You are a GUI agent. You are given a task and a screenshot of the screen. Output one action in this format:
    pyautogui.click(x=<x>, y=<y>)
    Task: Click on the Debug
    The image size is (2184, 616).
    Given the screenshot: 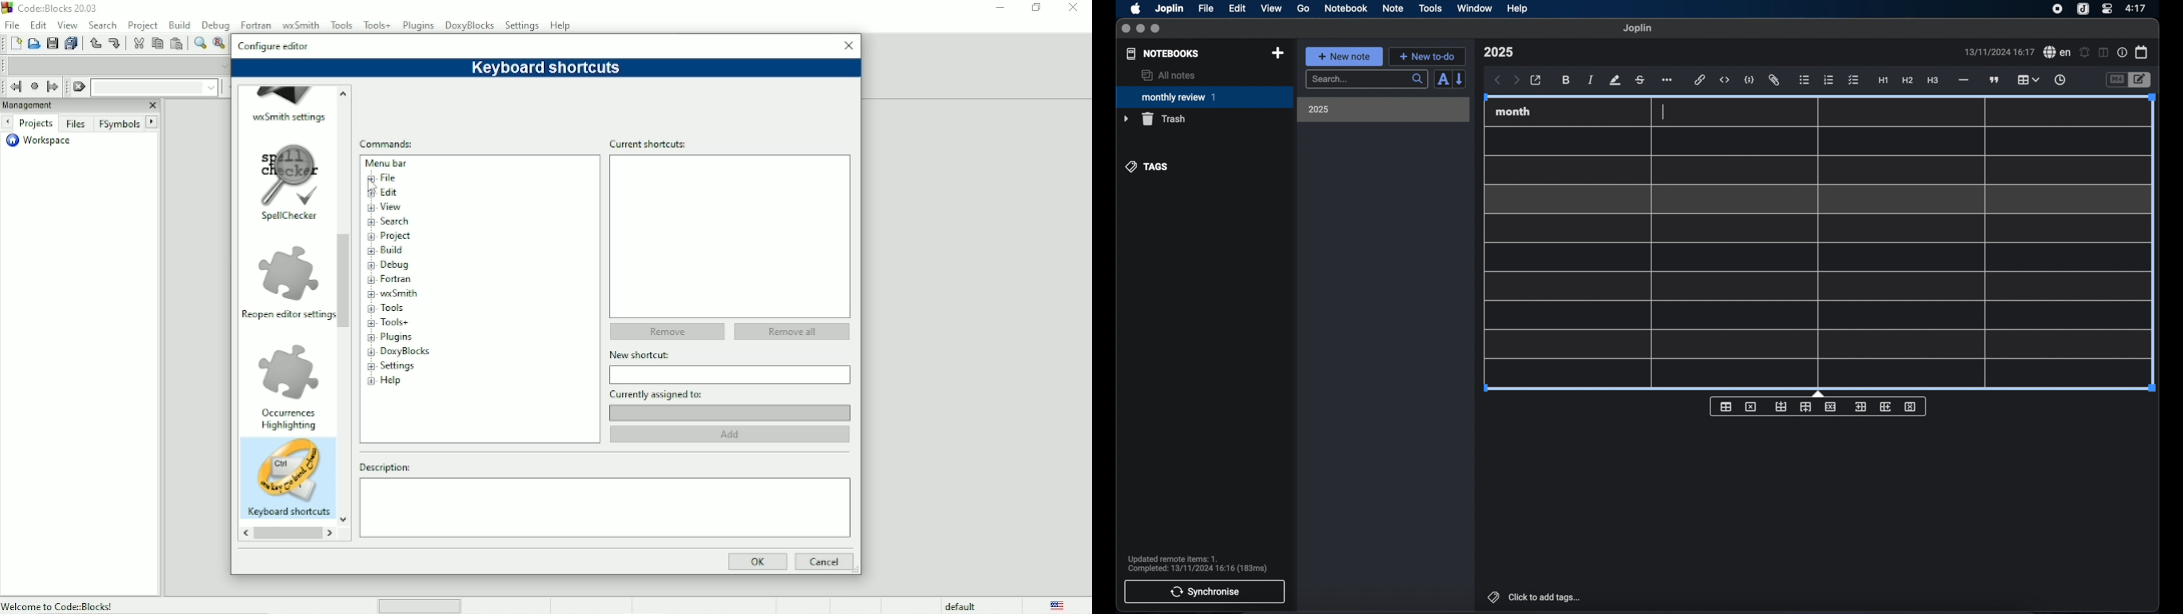 What is the action you would take?
    pyautogui.click(x=396, y=266)
    